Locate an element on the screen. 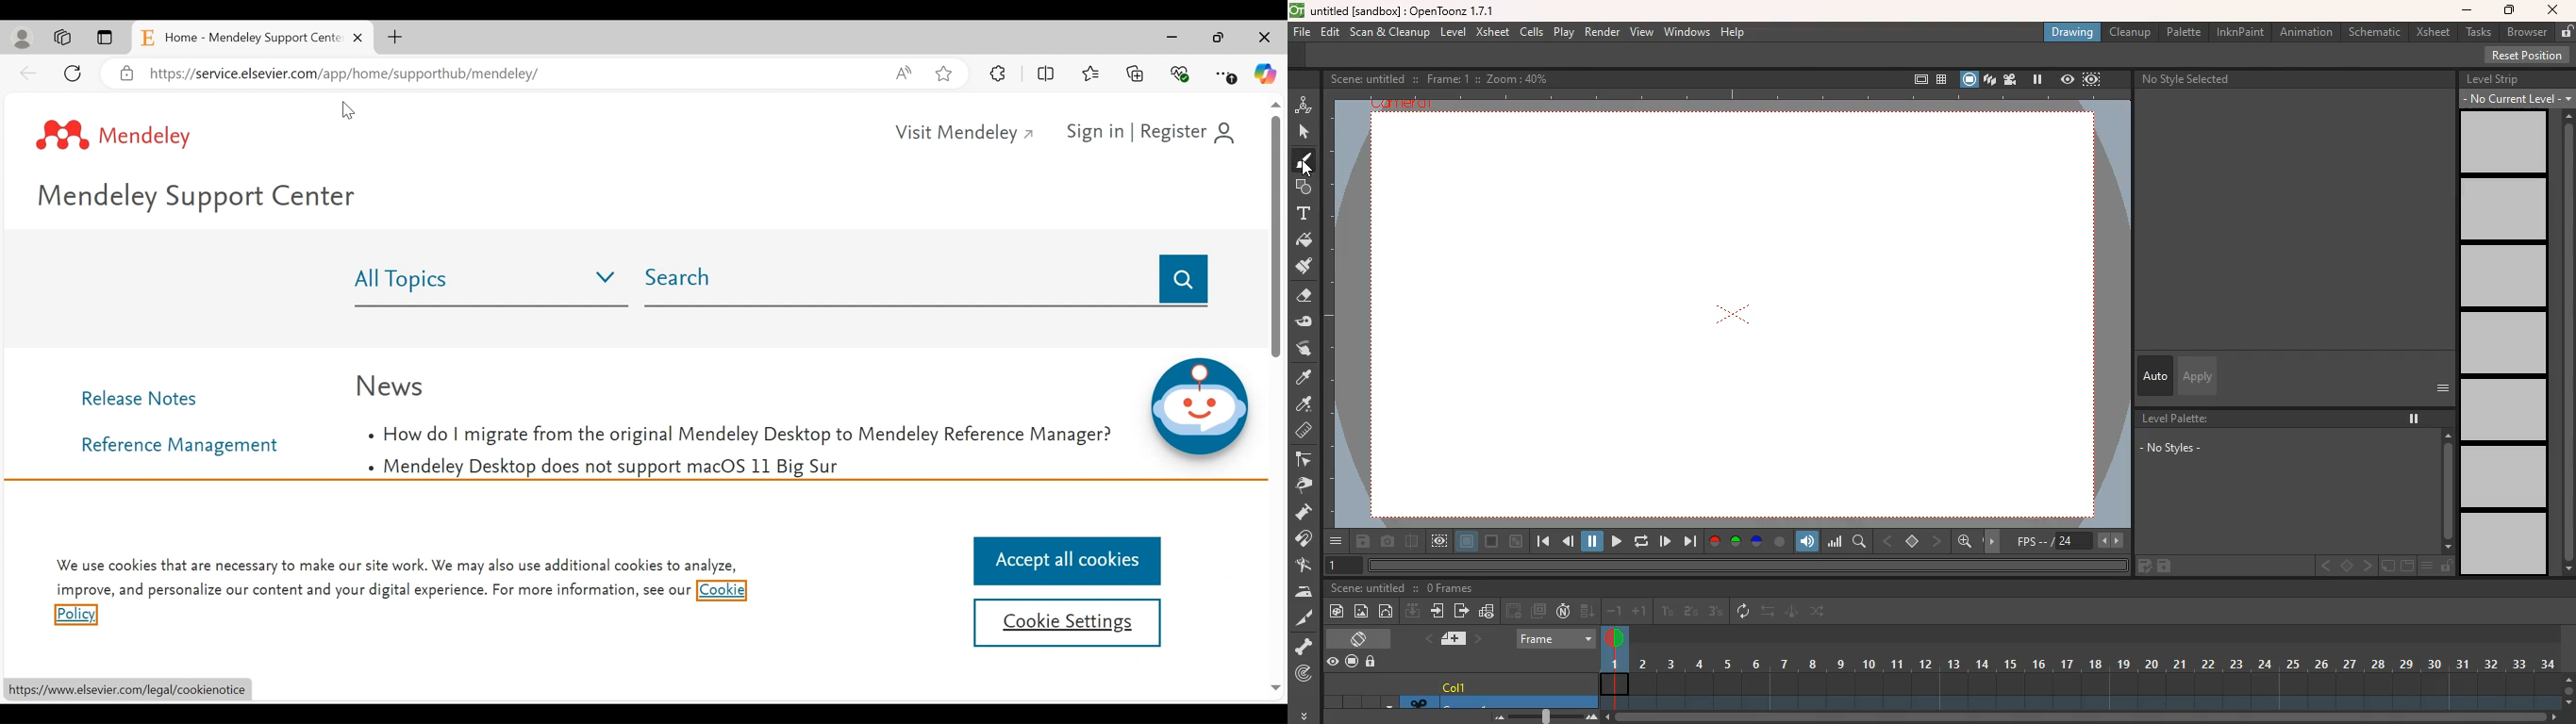  frame is located at coordinates (1556, 636).